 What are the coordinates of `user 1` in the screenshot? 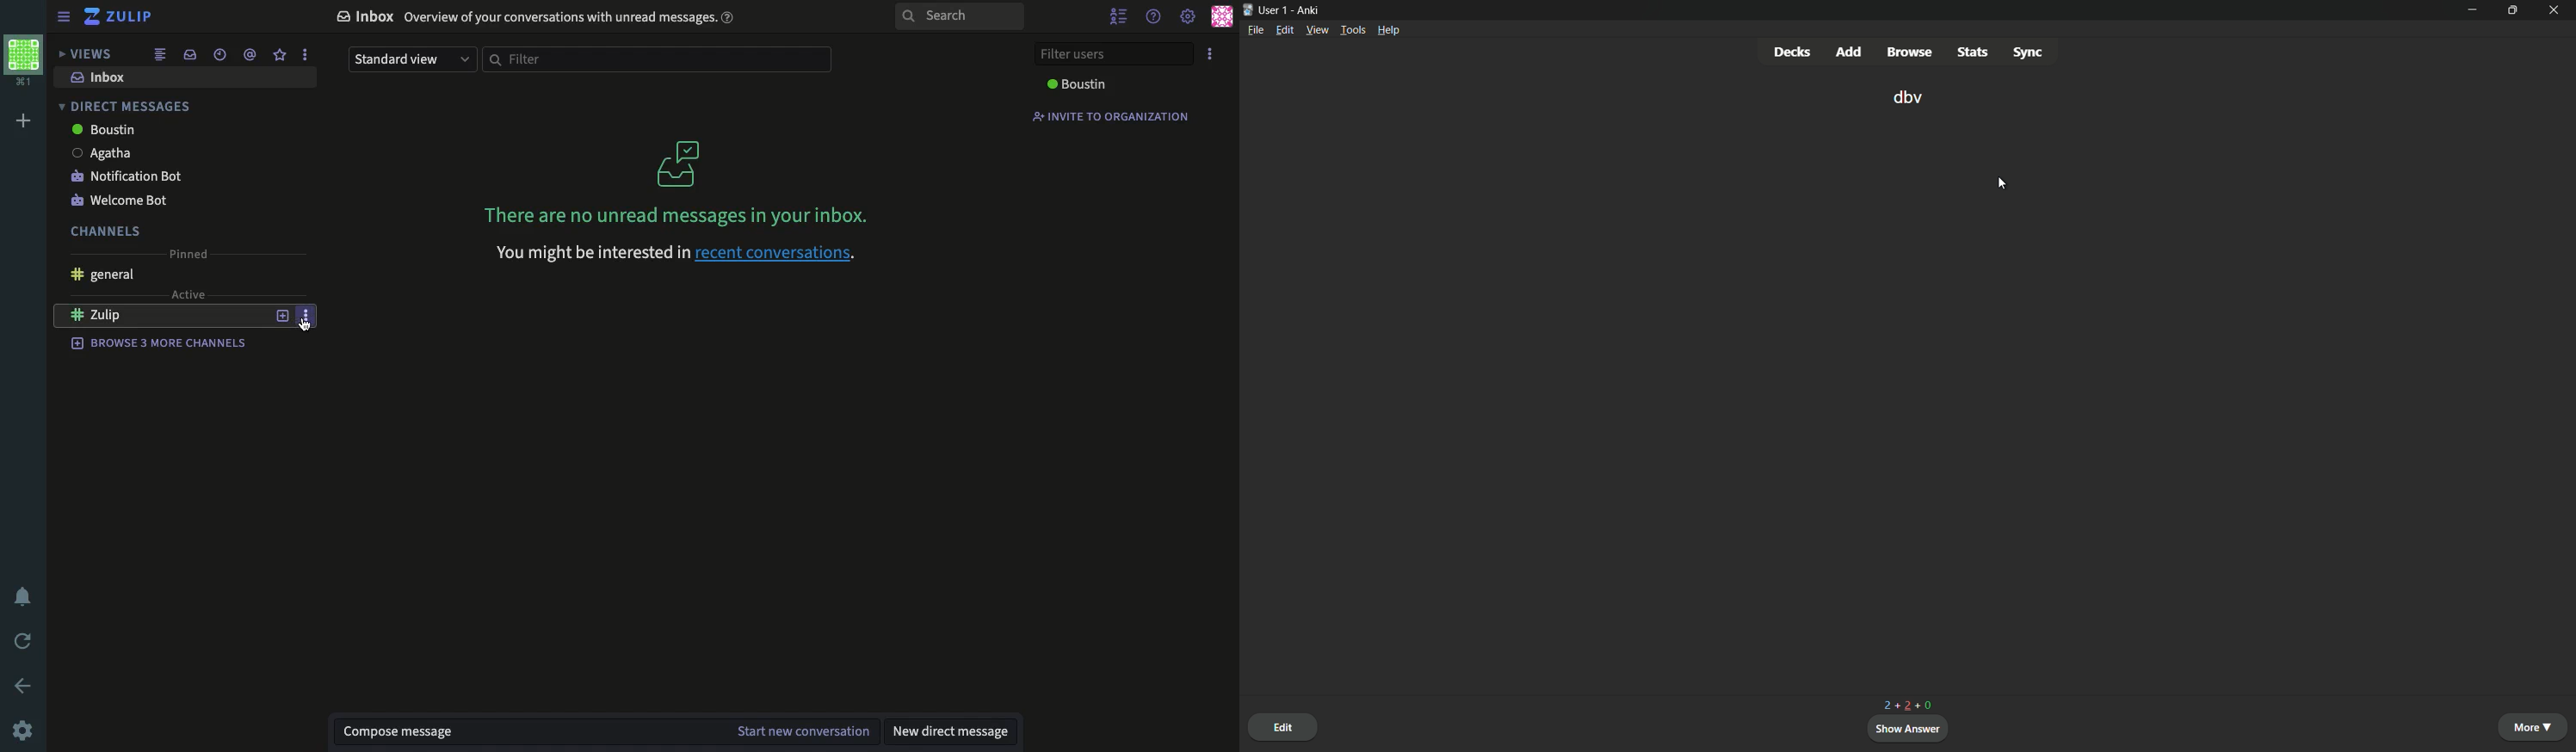 It's located at (1274, 10).